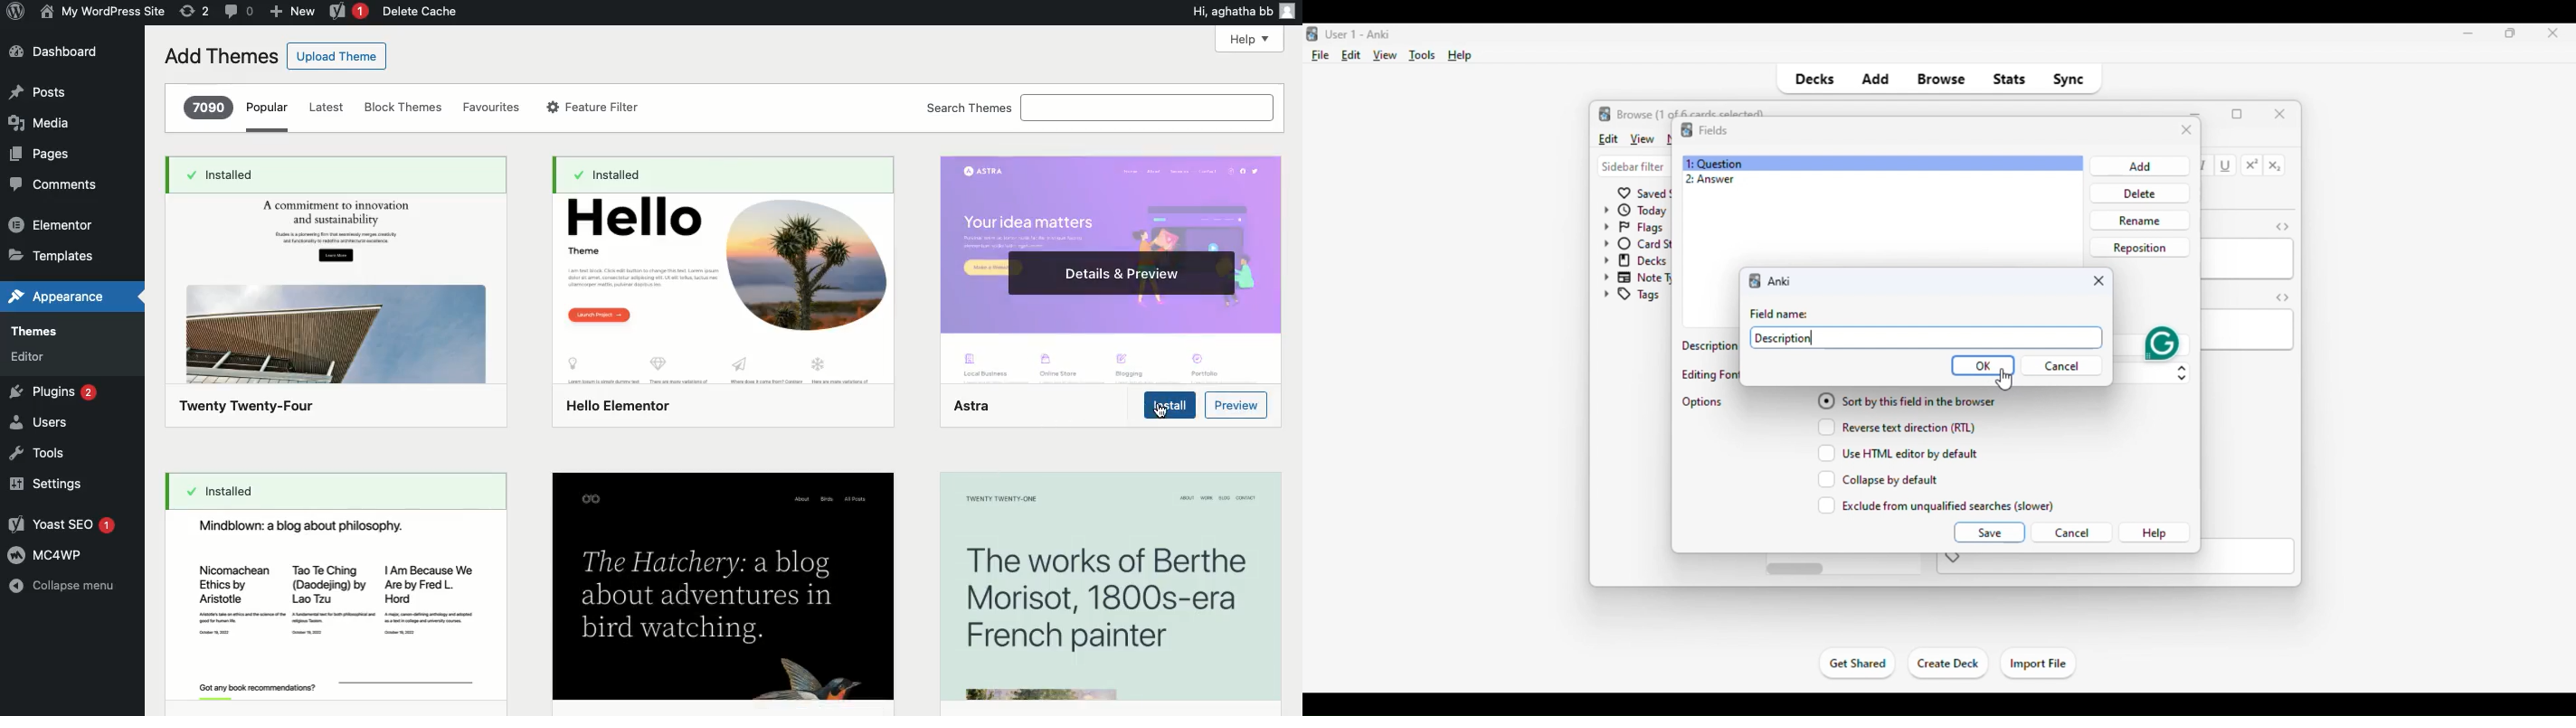 Image resolution: width=2576 pixels, height=728 pixels. I want to click on superscript, so click(2252, 165).